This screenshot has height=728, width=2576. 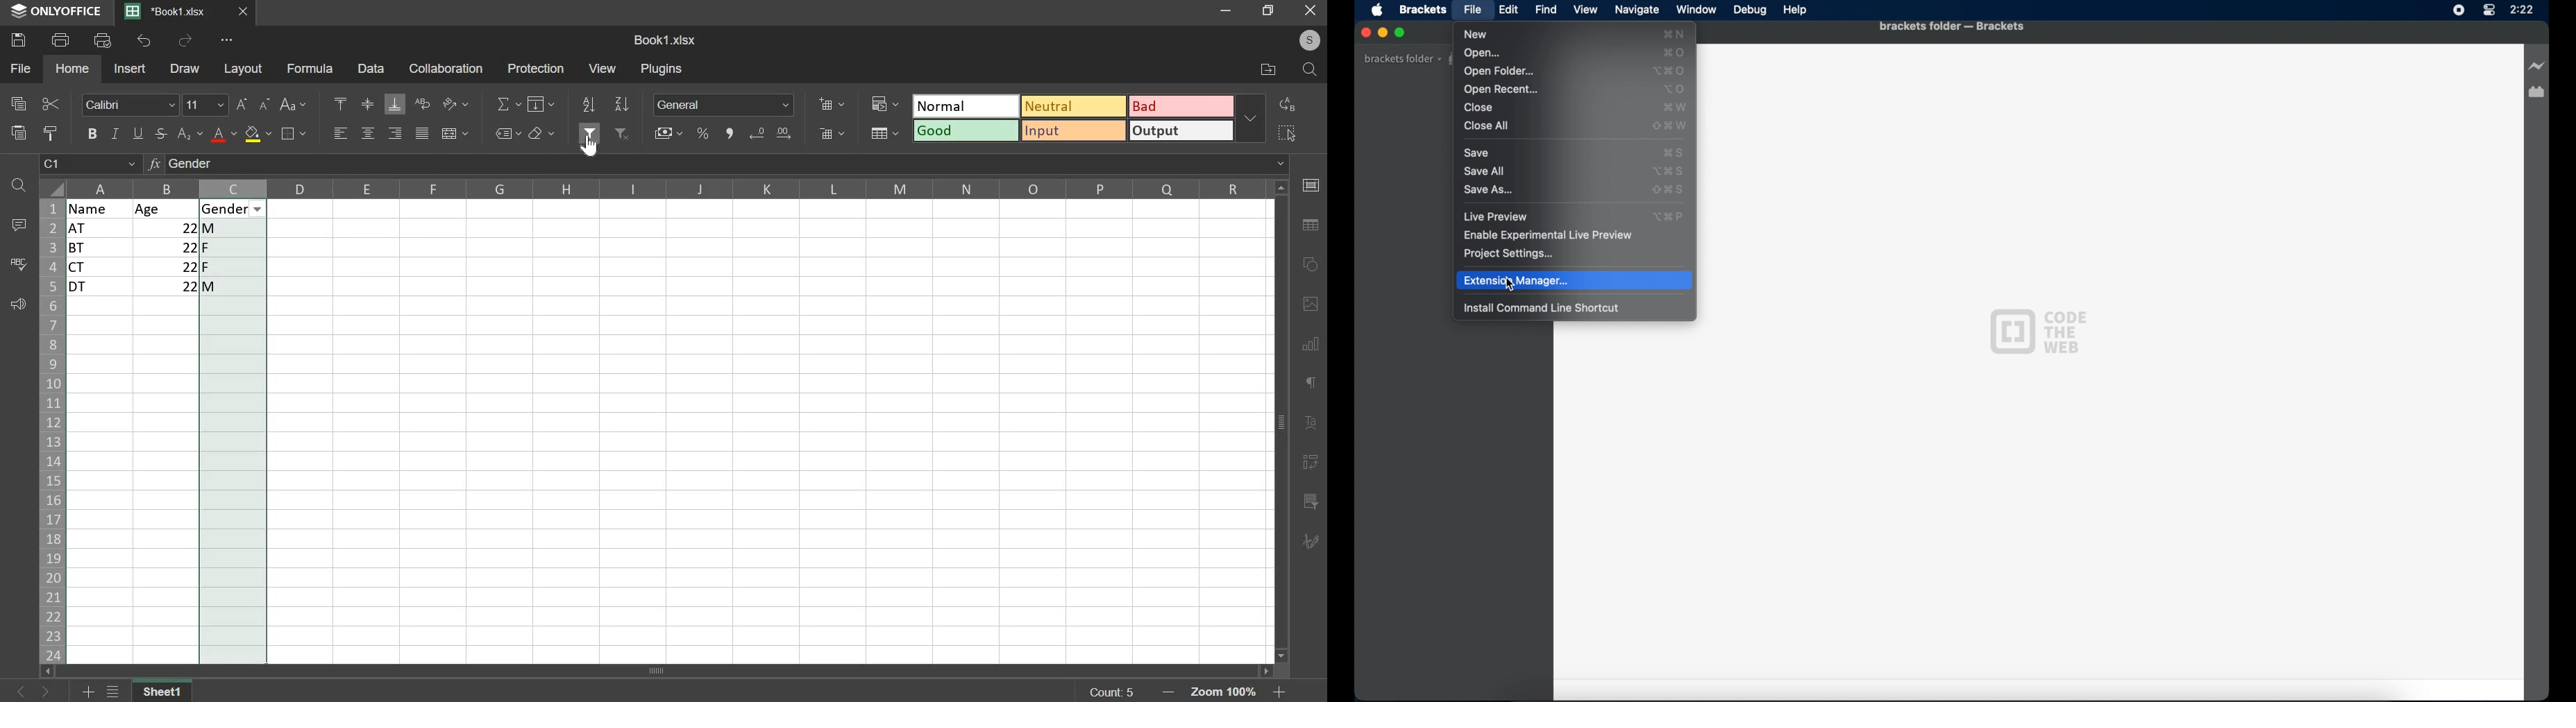 What do you see at coordinates (2490, 14) in the screenshot?
I see `control center` at bounding box center [2490, 14].